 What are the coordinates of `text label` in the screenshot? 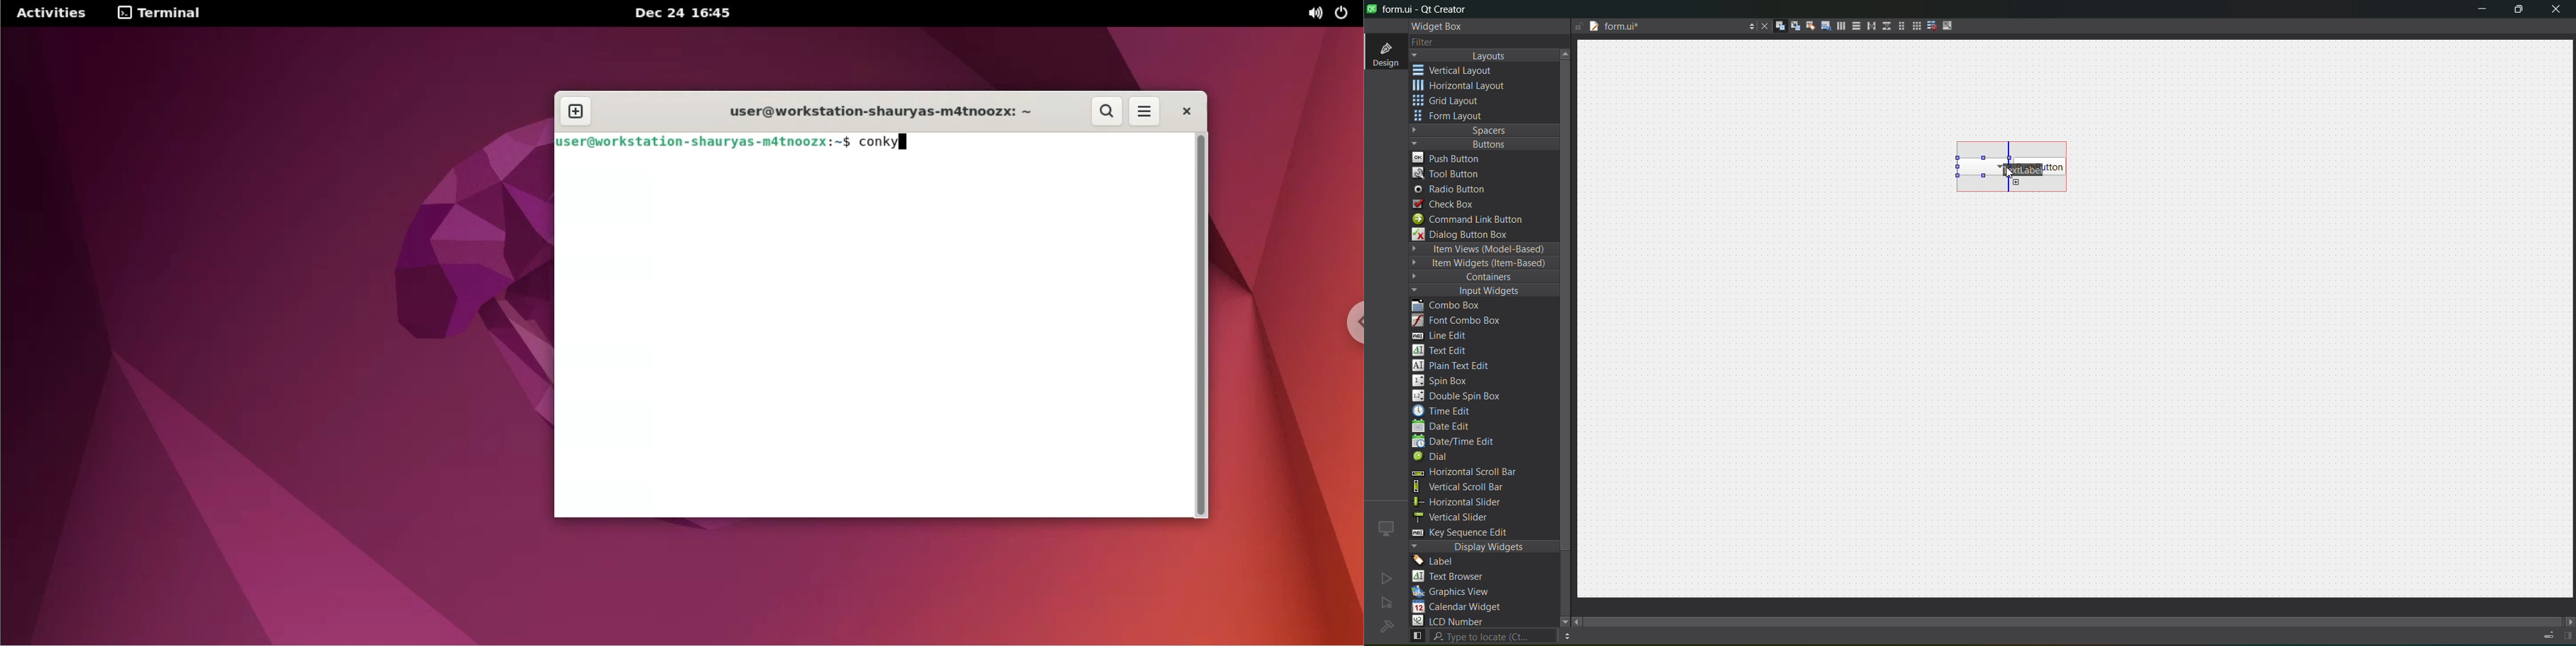 It's located at (2018, 168).